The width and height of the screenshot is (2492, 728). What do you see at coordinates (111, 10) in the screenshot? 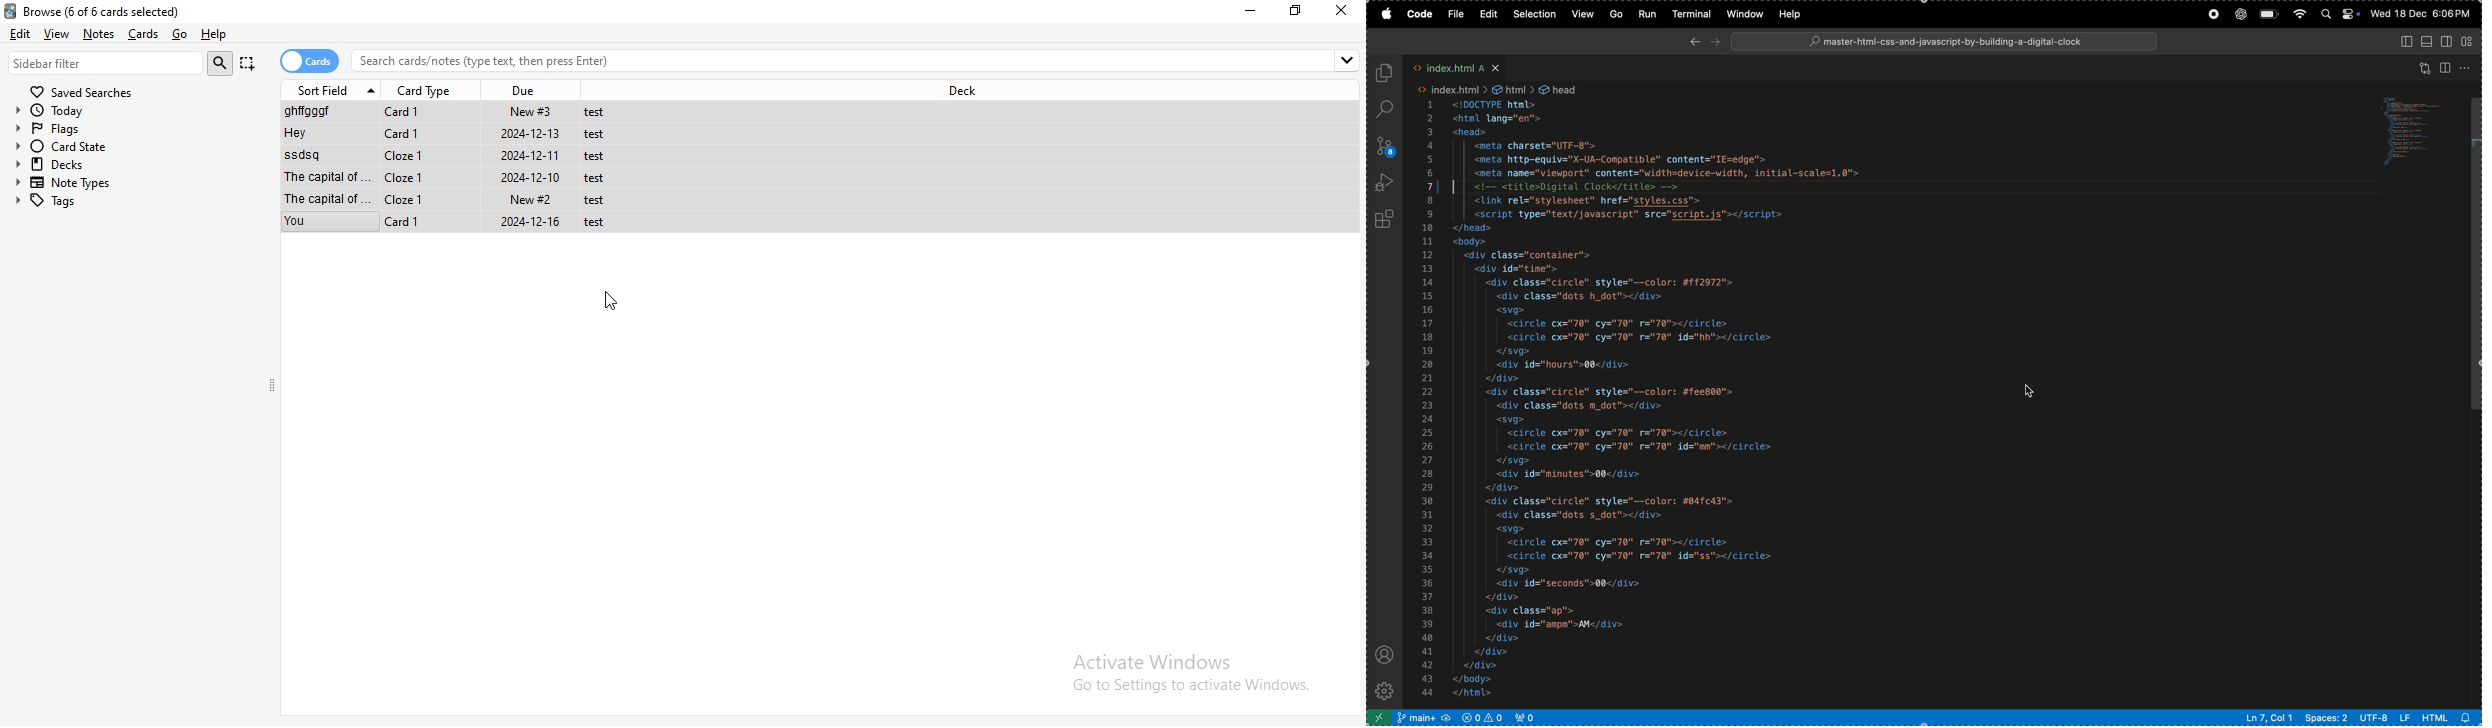
I see `Browse (0 of 6 cards selected)` at bounding box center [111, 10].